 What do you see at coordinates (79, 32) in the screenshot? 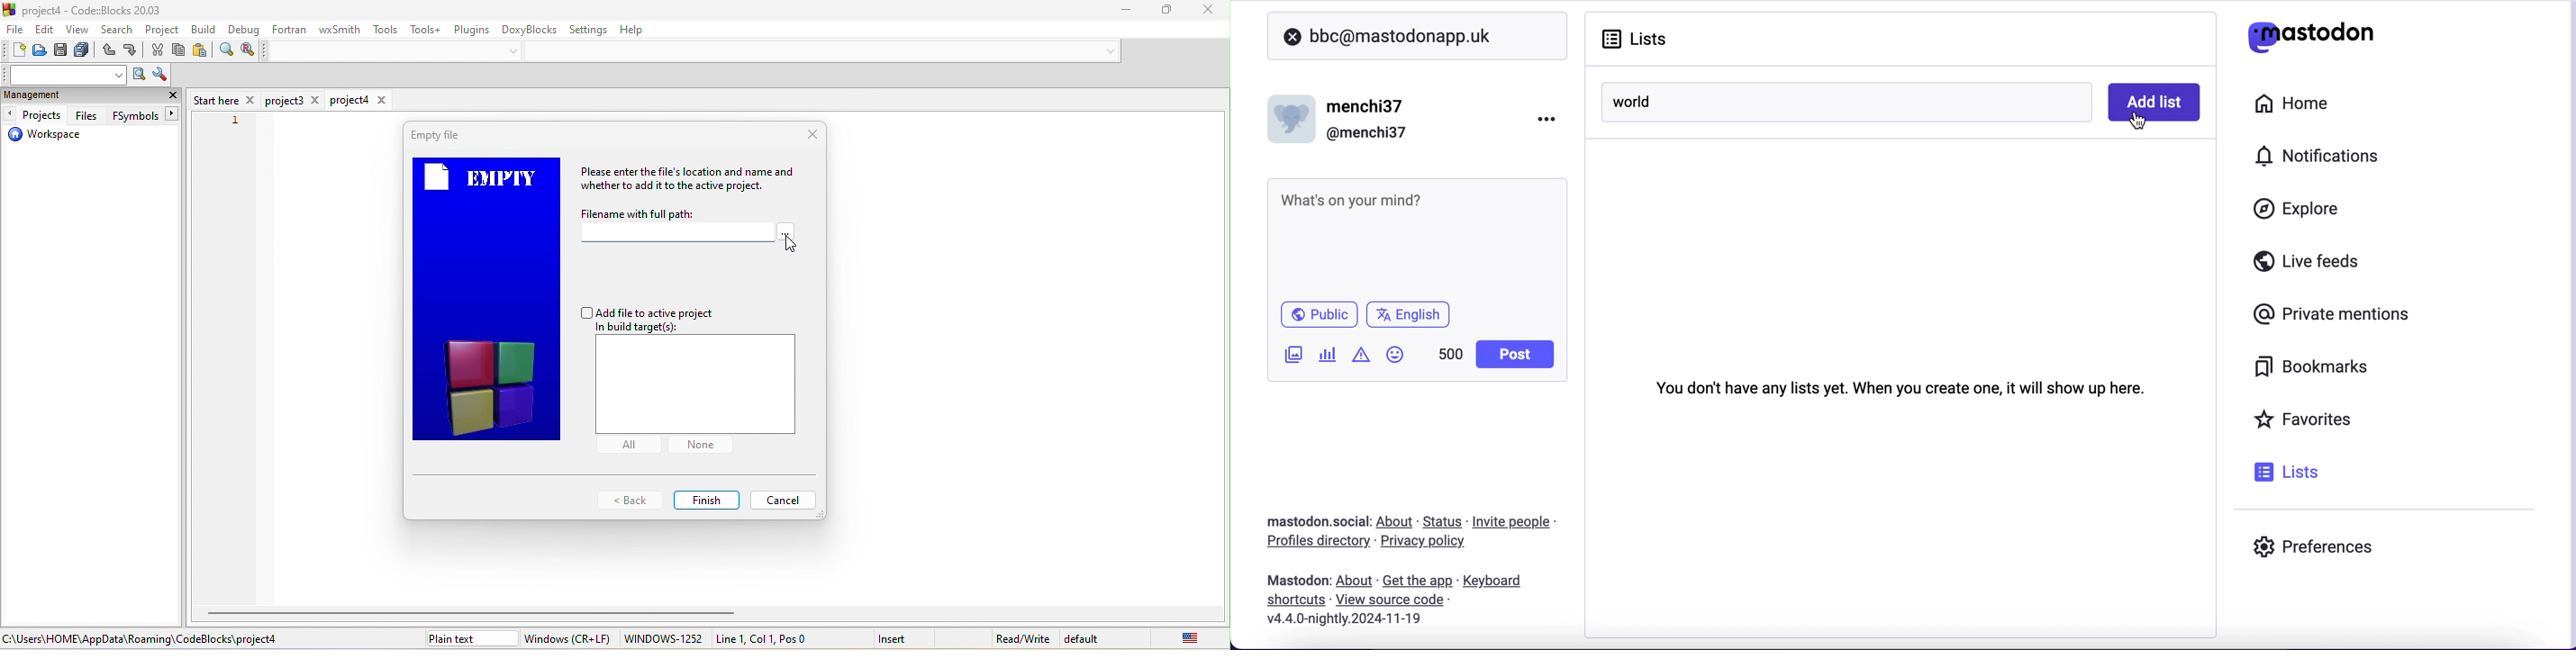
I see `view` at bounding box center [79, 32].